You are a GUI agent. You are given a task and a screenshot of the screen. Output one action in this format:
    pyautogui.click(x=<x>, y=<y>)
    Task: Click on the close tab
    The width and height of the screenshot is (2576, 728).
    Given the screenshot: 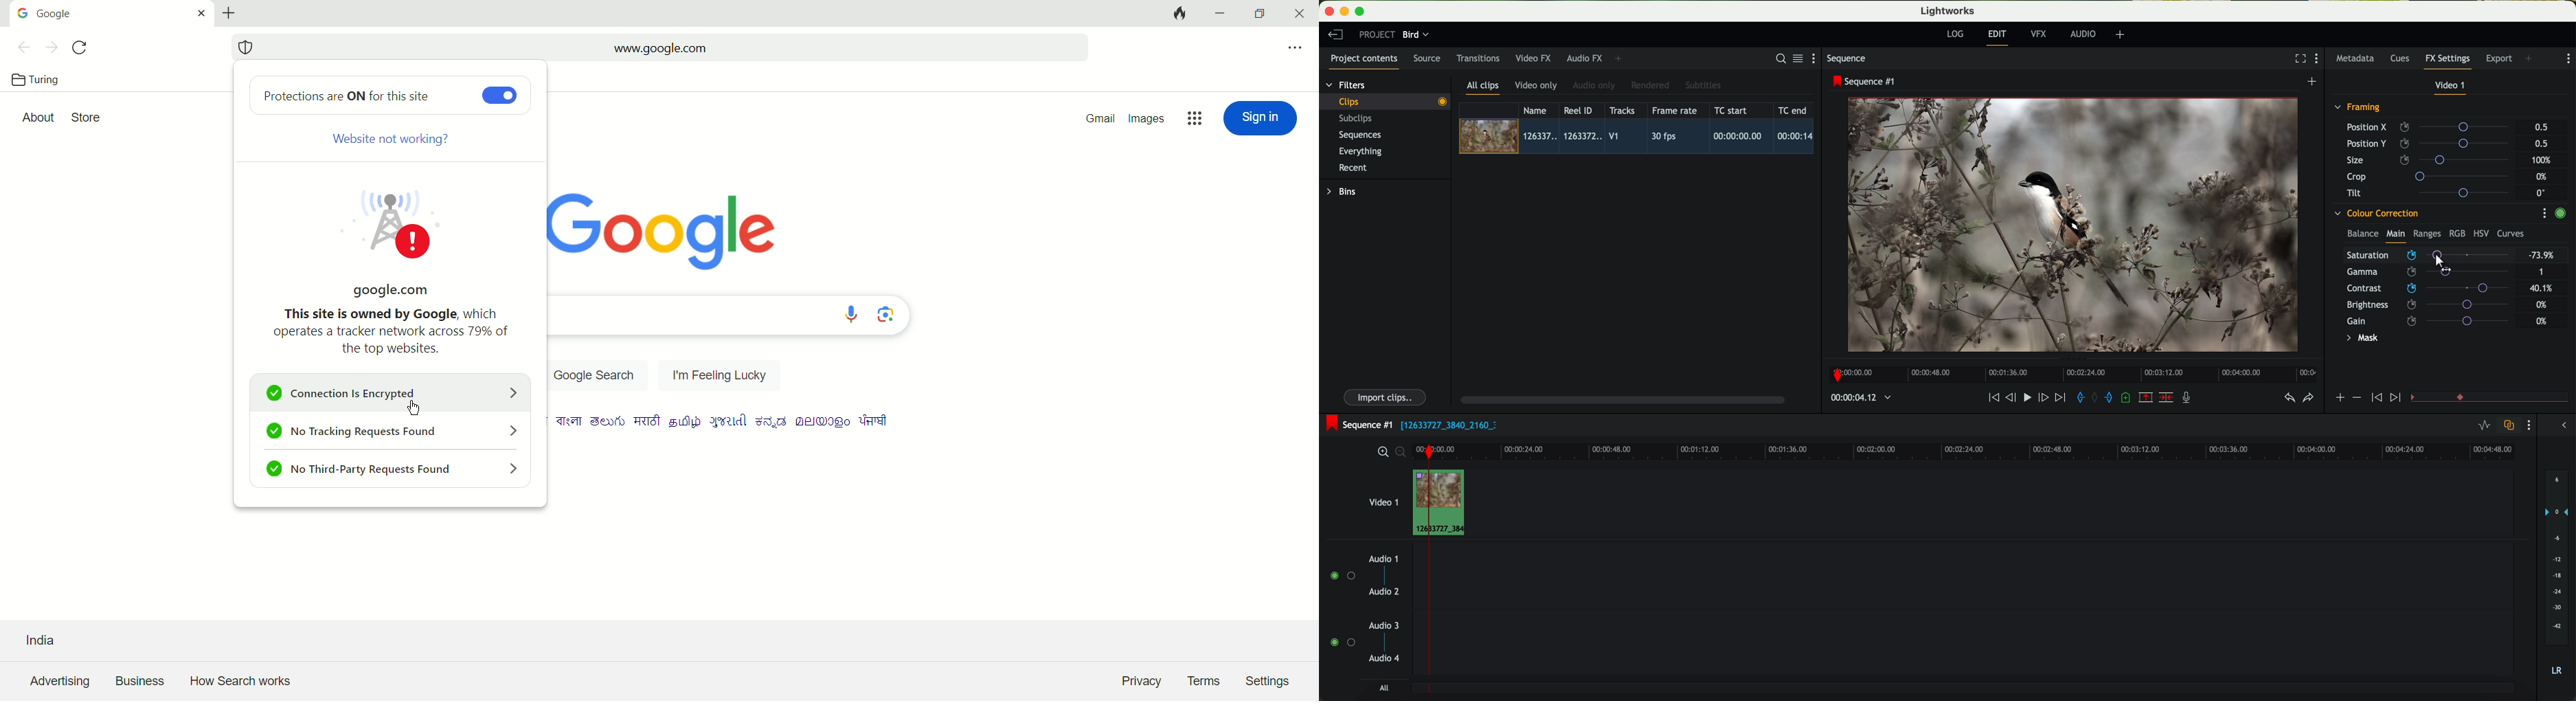 What is the action you would take?
    pyautogui.click(x=197, y=14)
    